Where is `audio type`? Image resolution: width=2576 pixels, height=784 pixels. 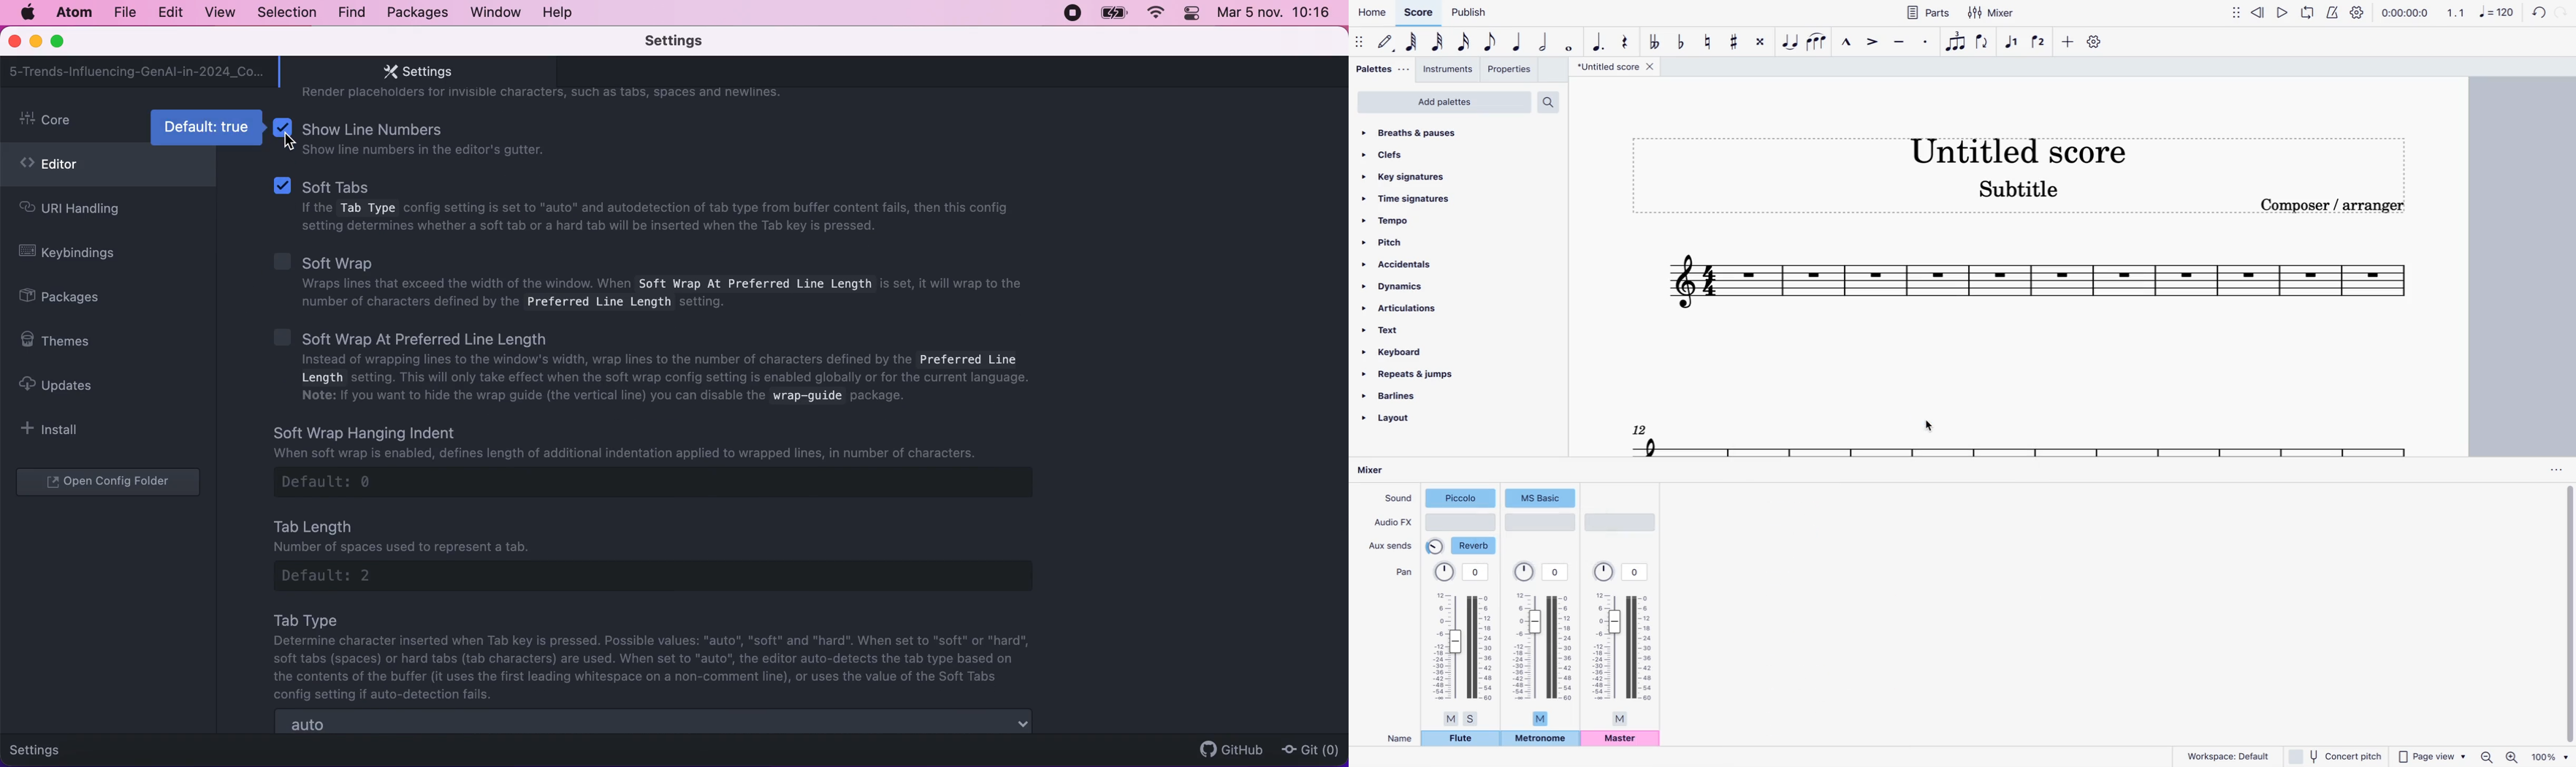 audio type is located at coordinates (1539, 524).